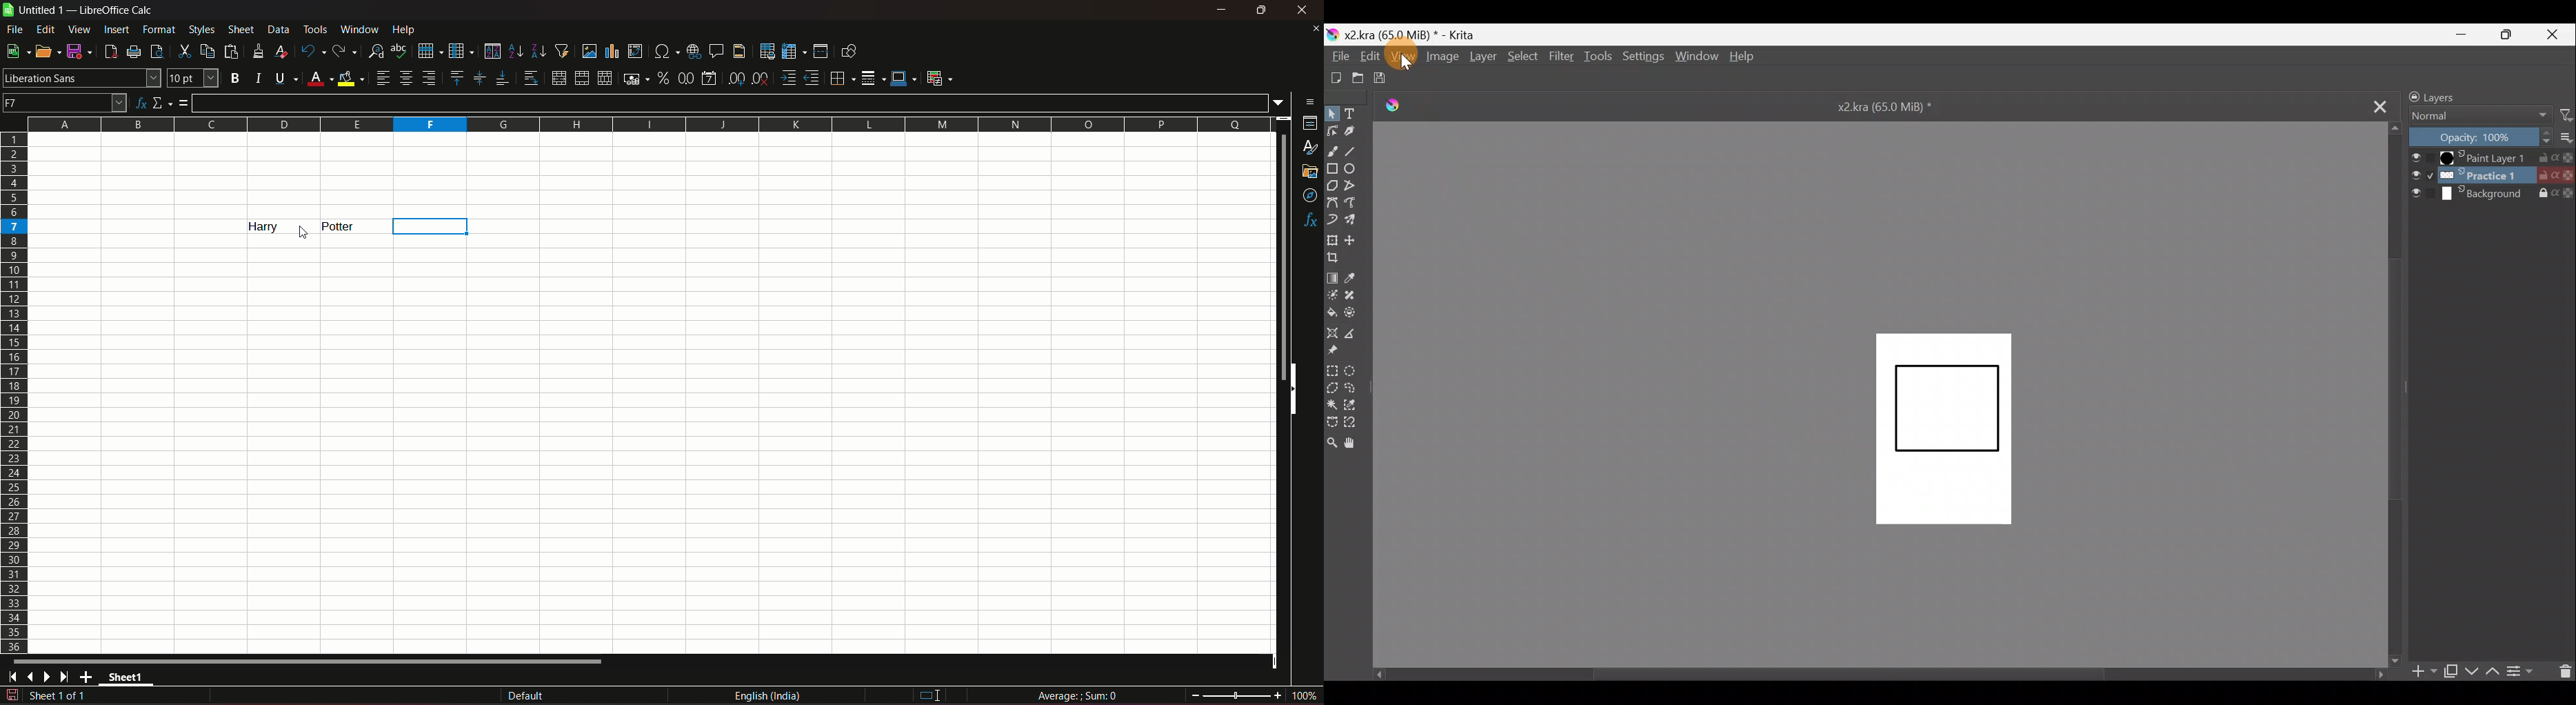 Image resolution: width=2576 pixels, height=728 pixels. What do you see at coordinates (2479, 136) in the screenshot?
I see `Opacity: 100%` at bounding box center [2479, 136].